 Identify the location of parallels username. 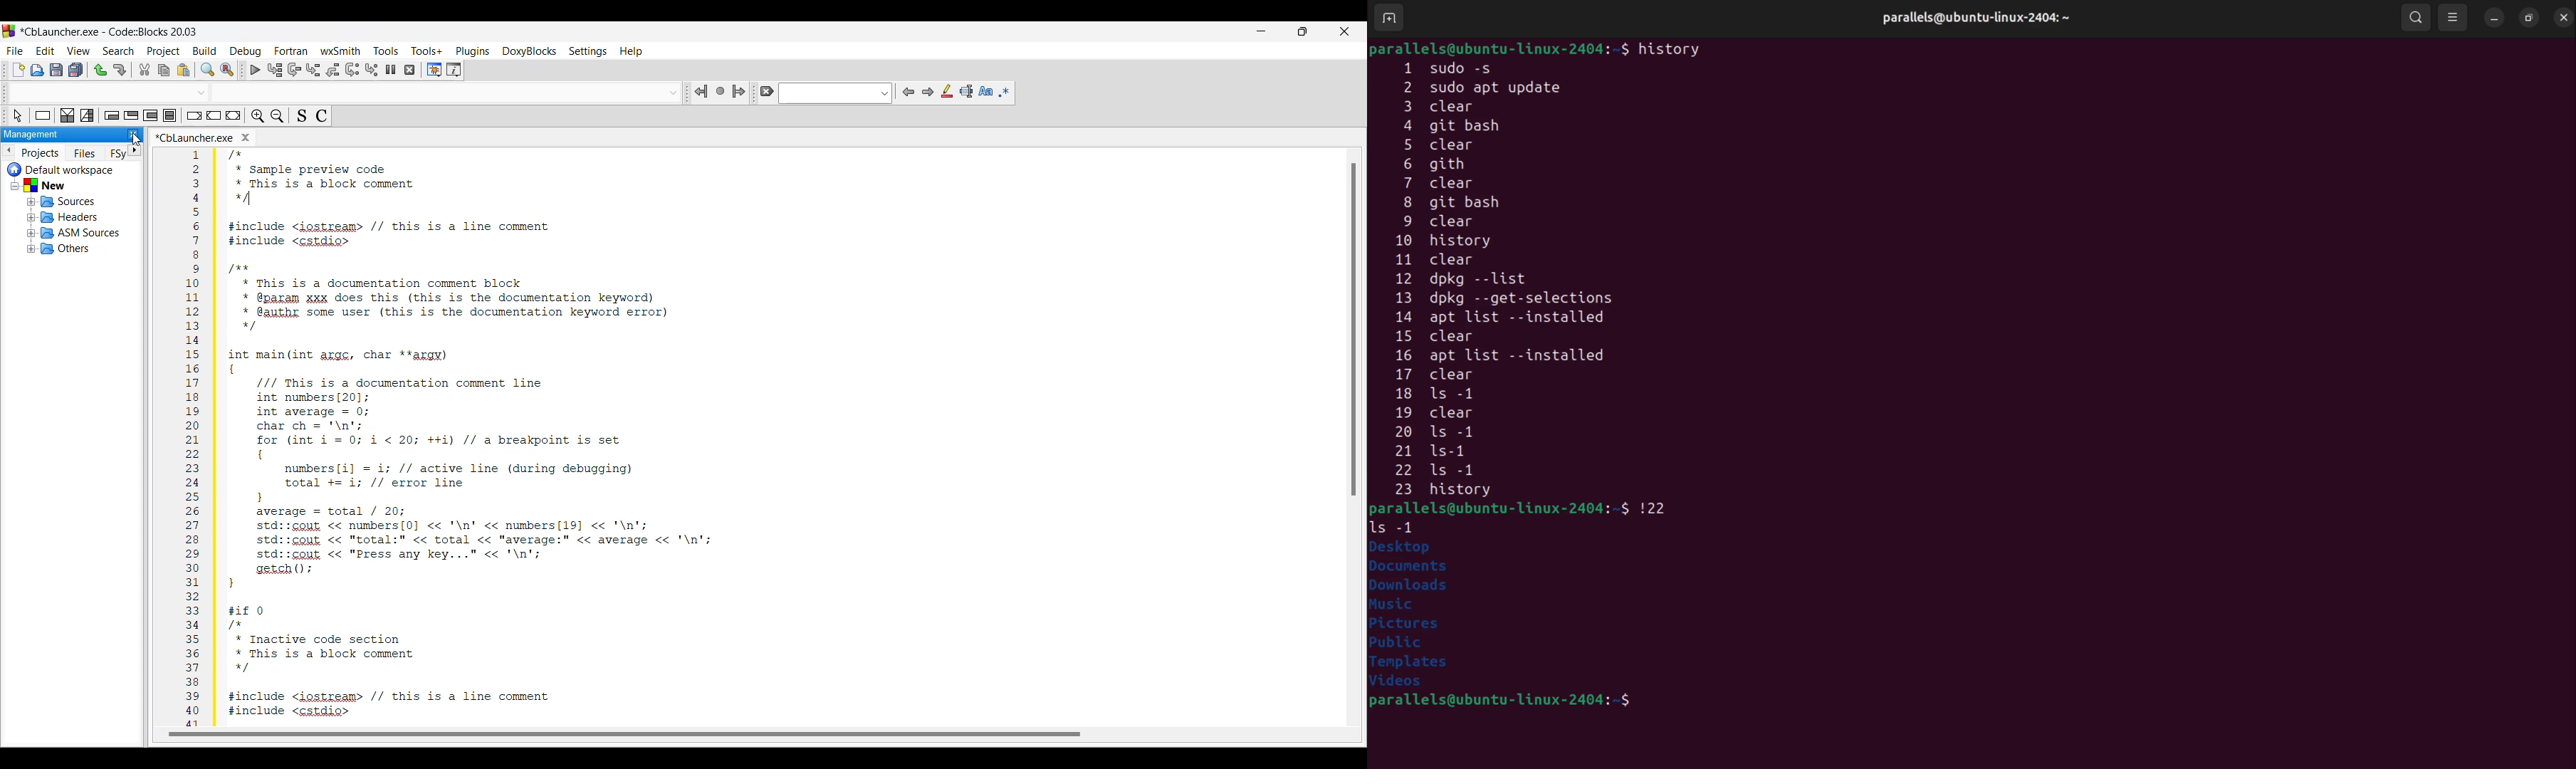
(1982, 15).